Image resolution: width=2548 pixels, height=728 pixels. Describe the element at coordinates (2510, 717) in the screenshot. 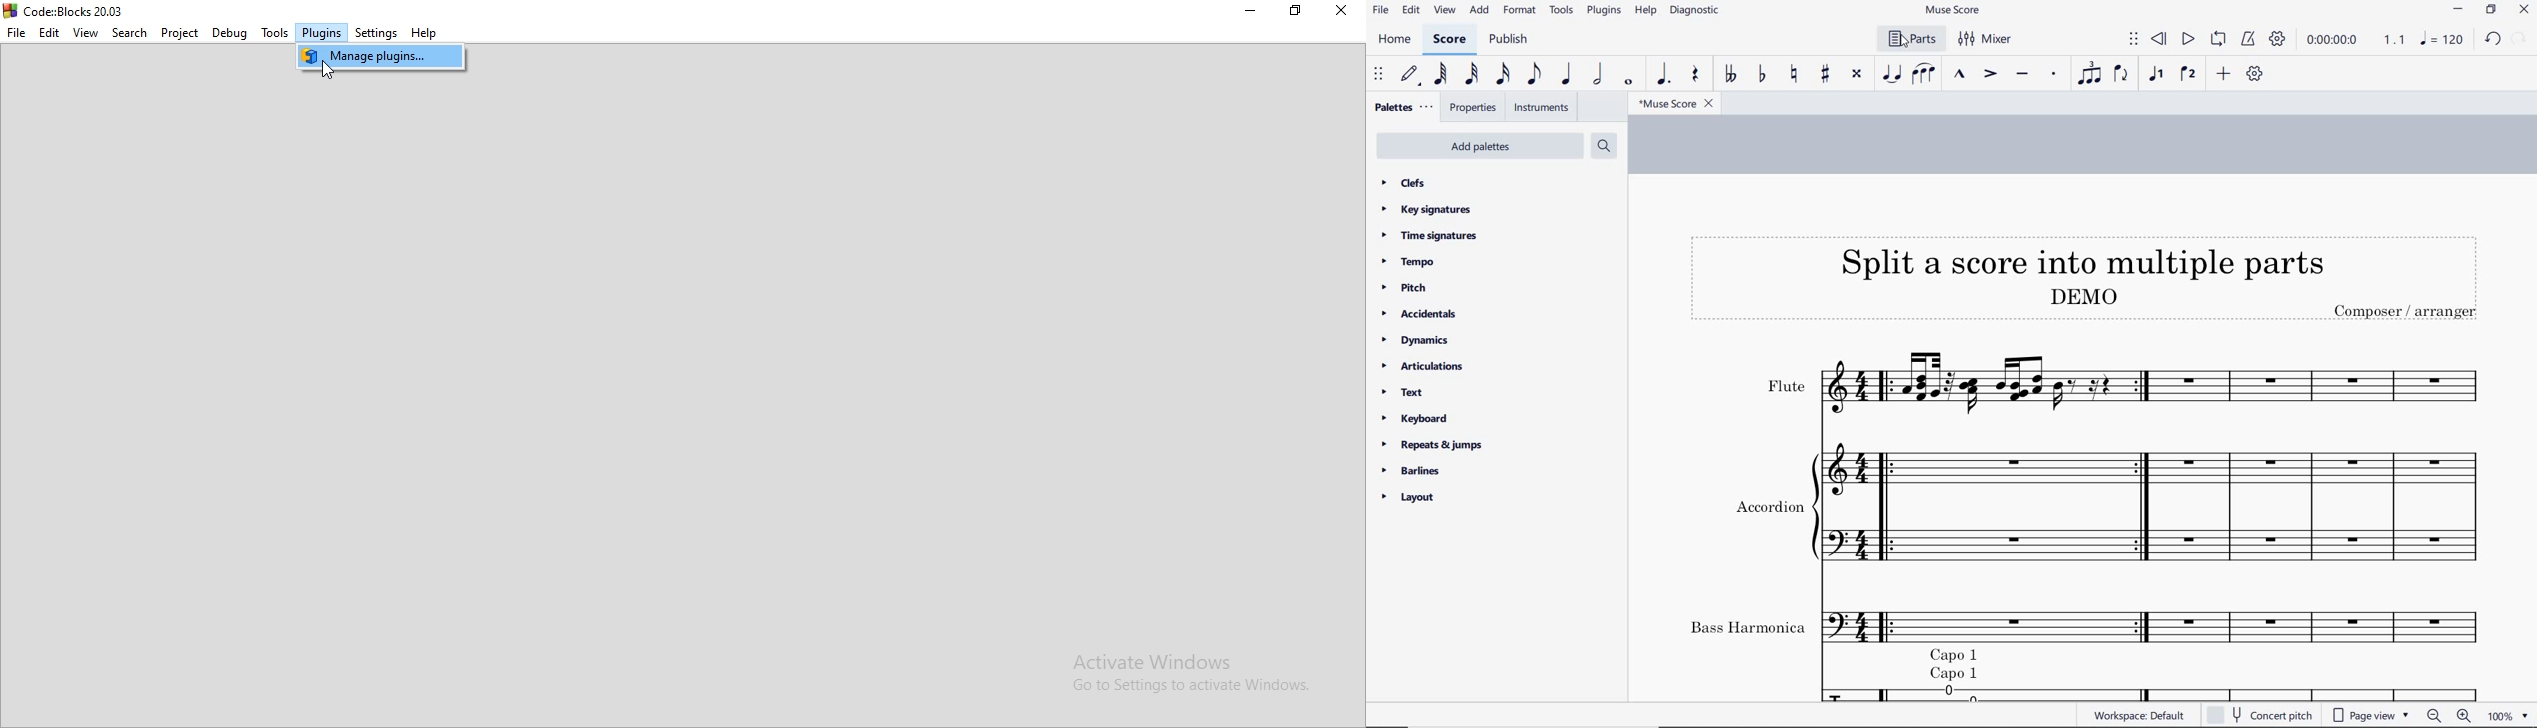

I see `zoom factor` at that location.